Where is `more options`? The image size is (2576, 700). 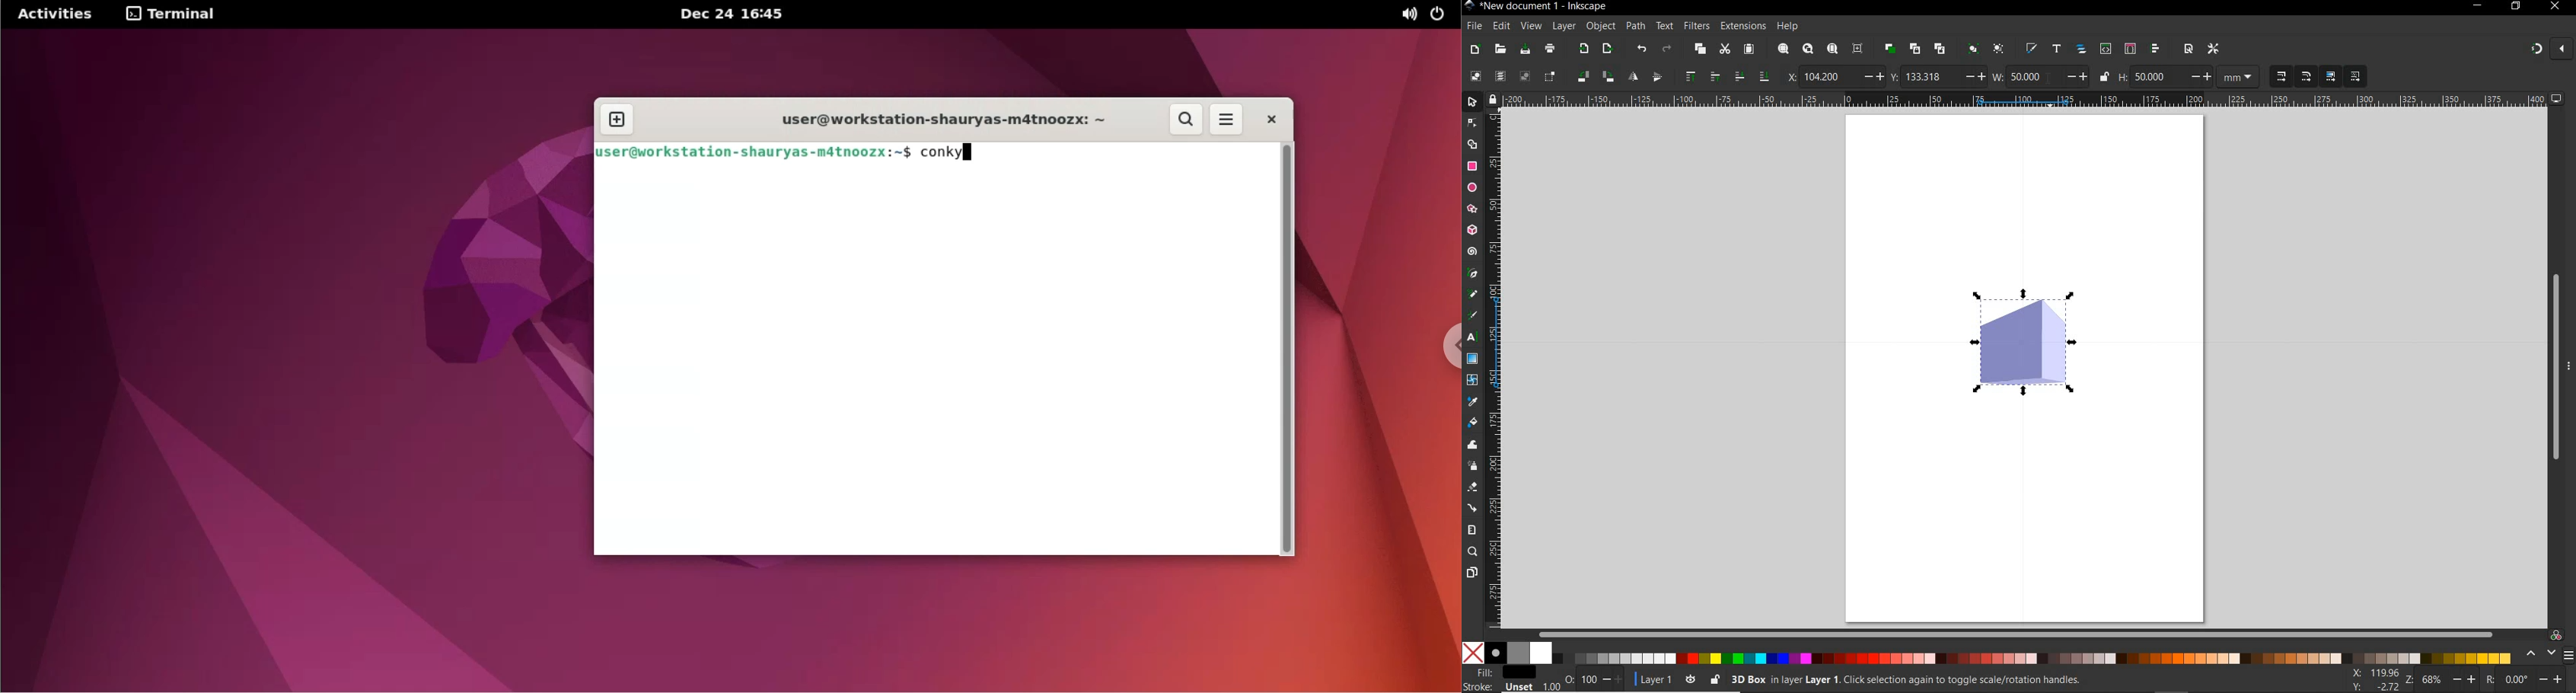
more options is located at coordinates (2570, 365).